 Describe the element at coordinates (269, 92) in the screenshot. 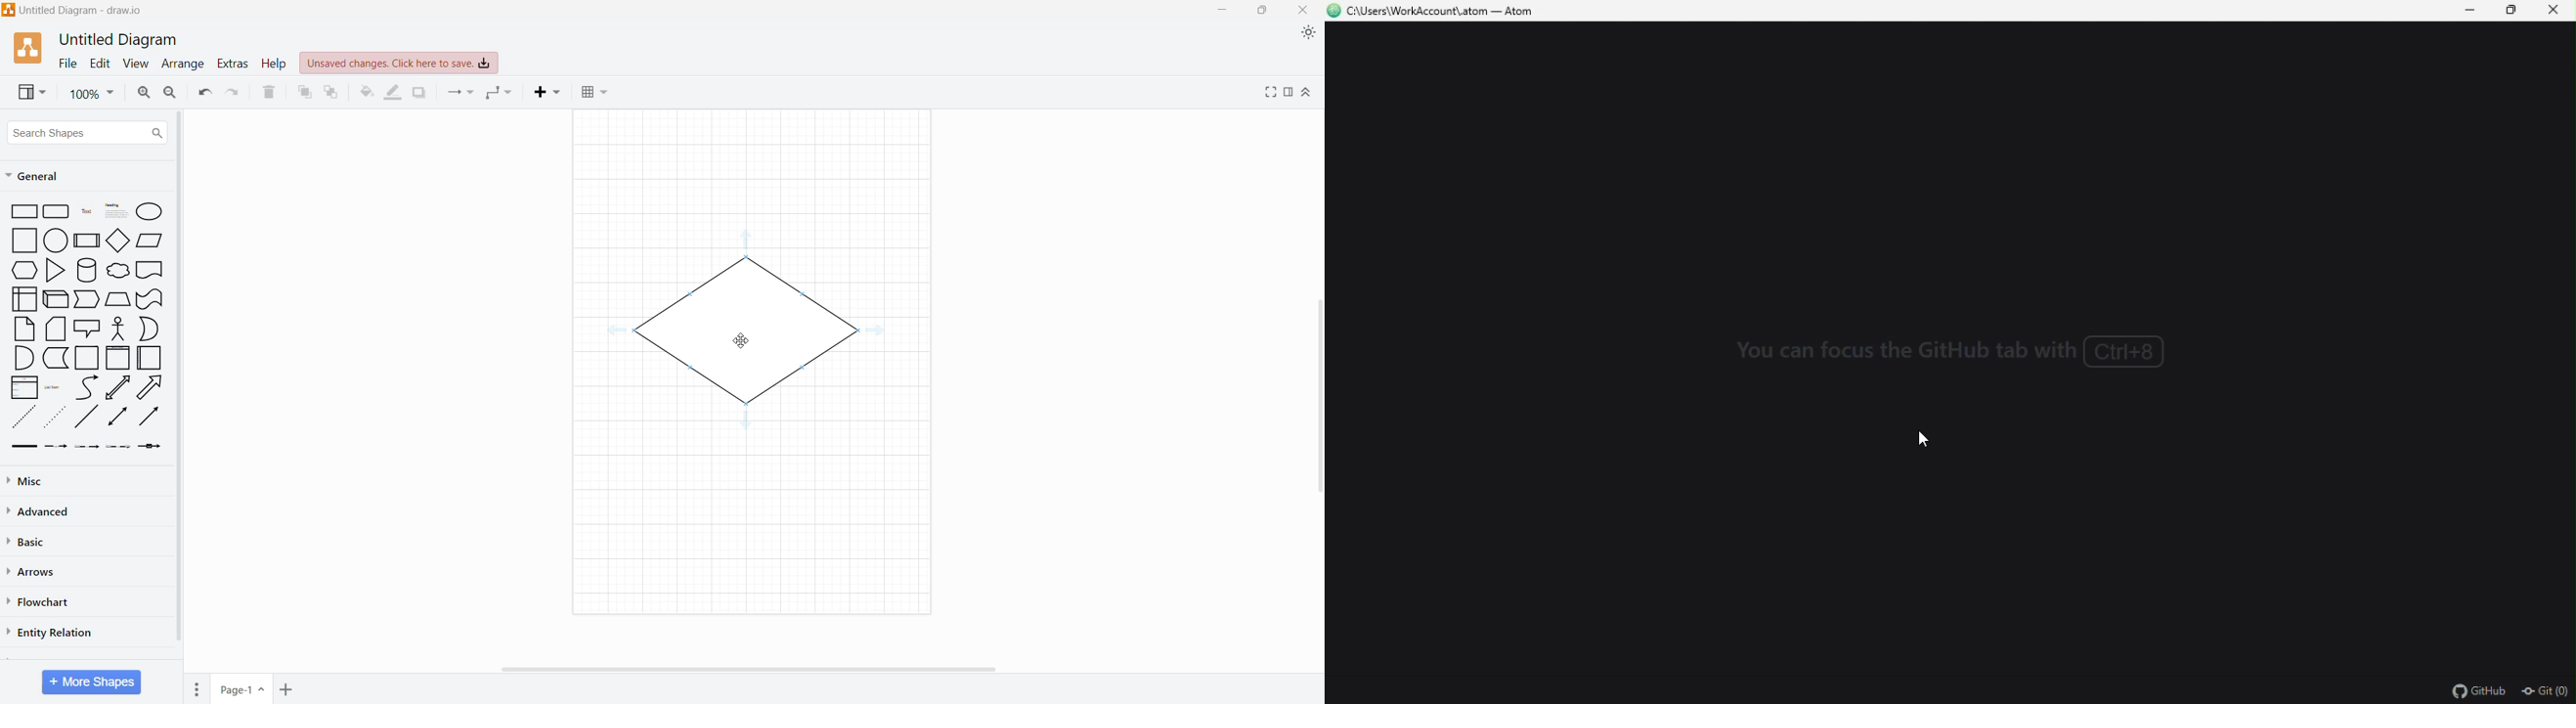

I see `Delete` at that location.